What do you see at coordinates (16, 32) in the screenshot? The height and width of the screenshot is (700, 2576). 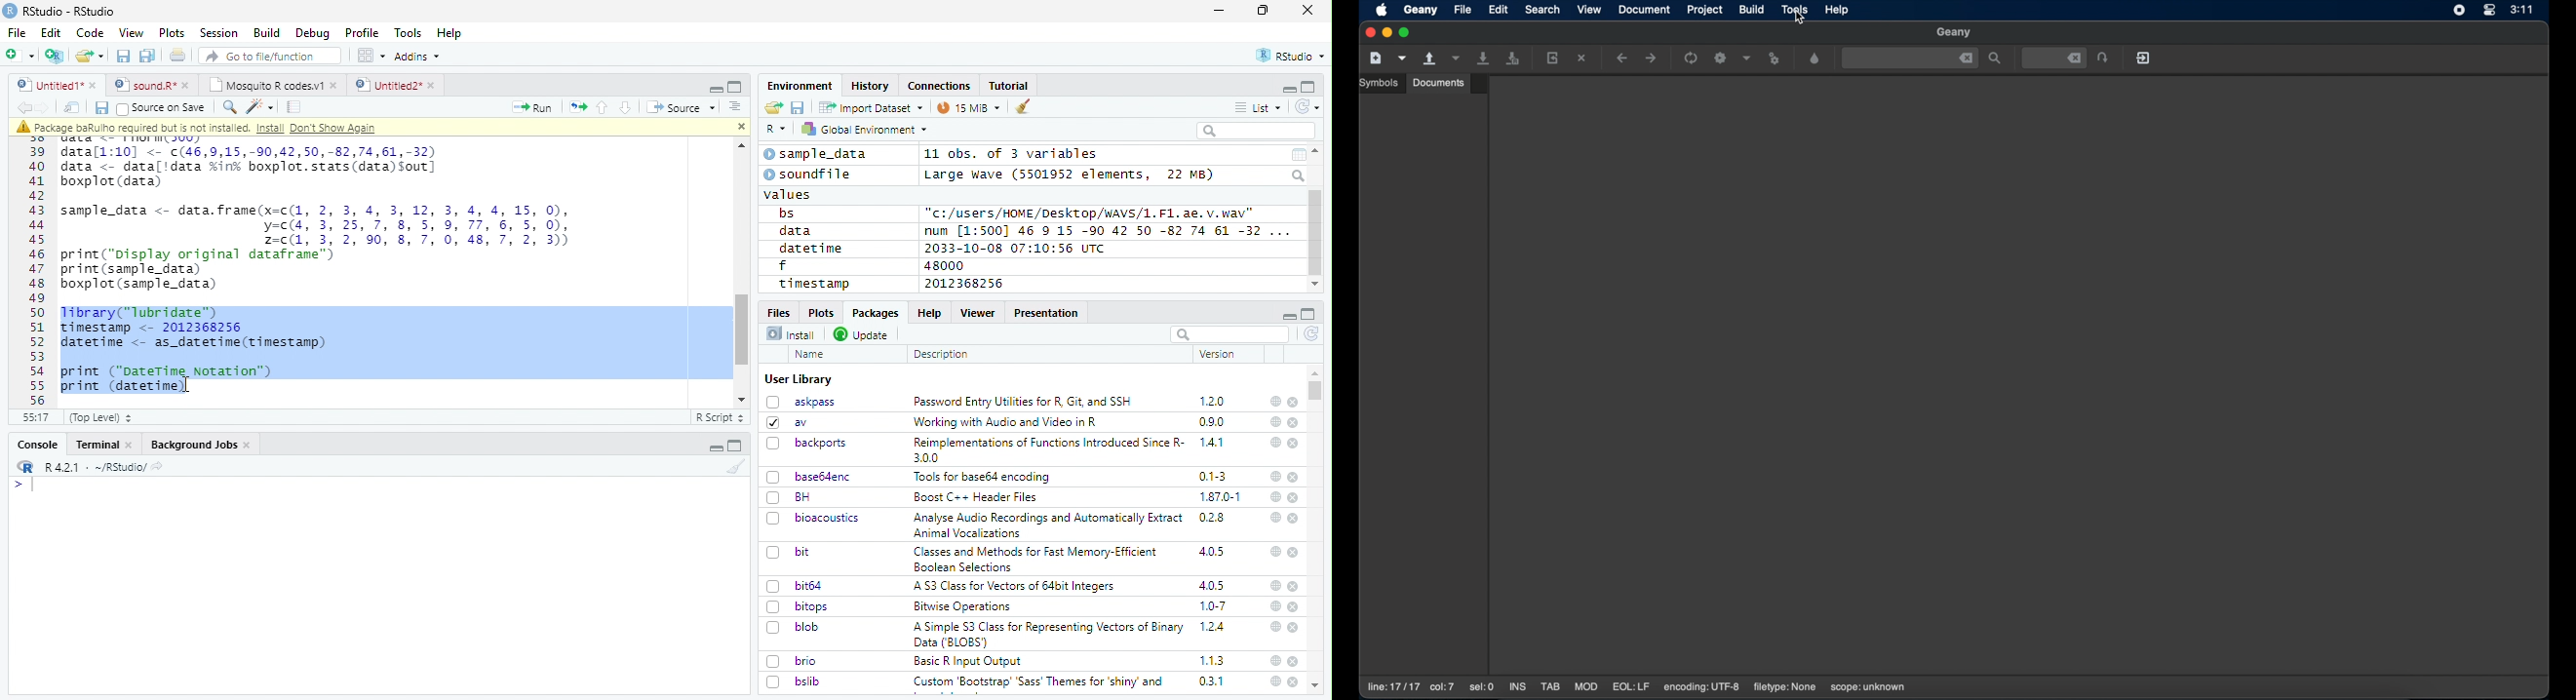 I see `File` at bounding box center [16, 32].